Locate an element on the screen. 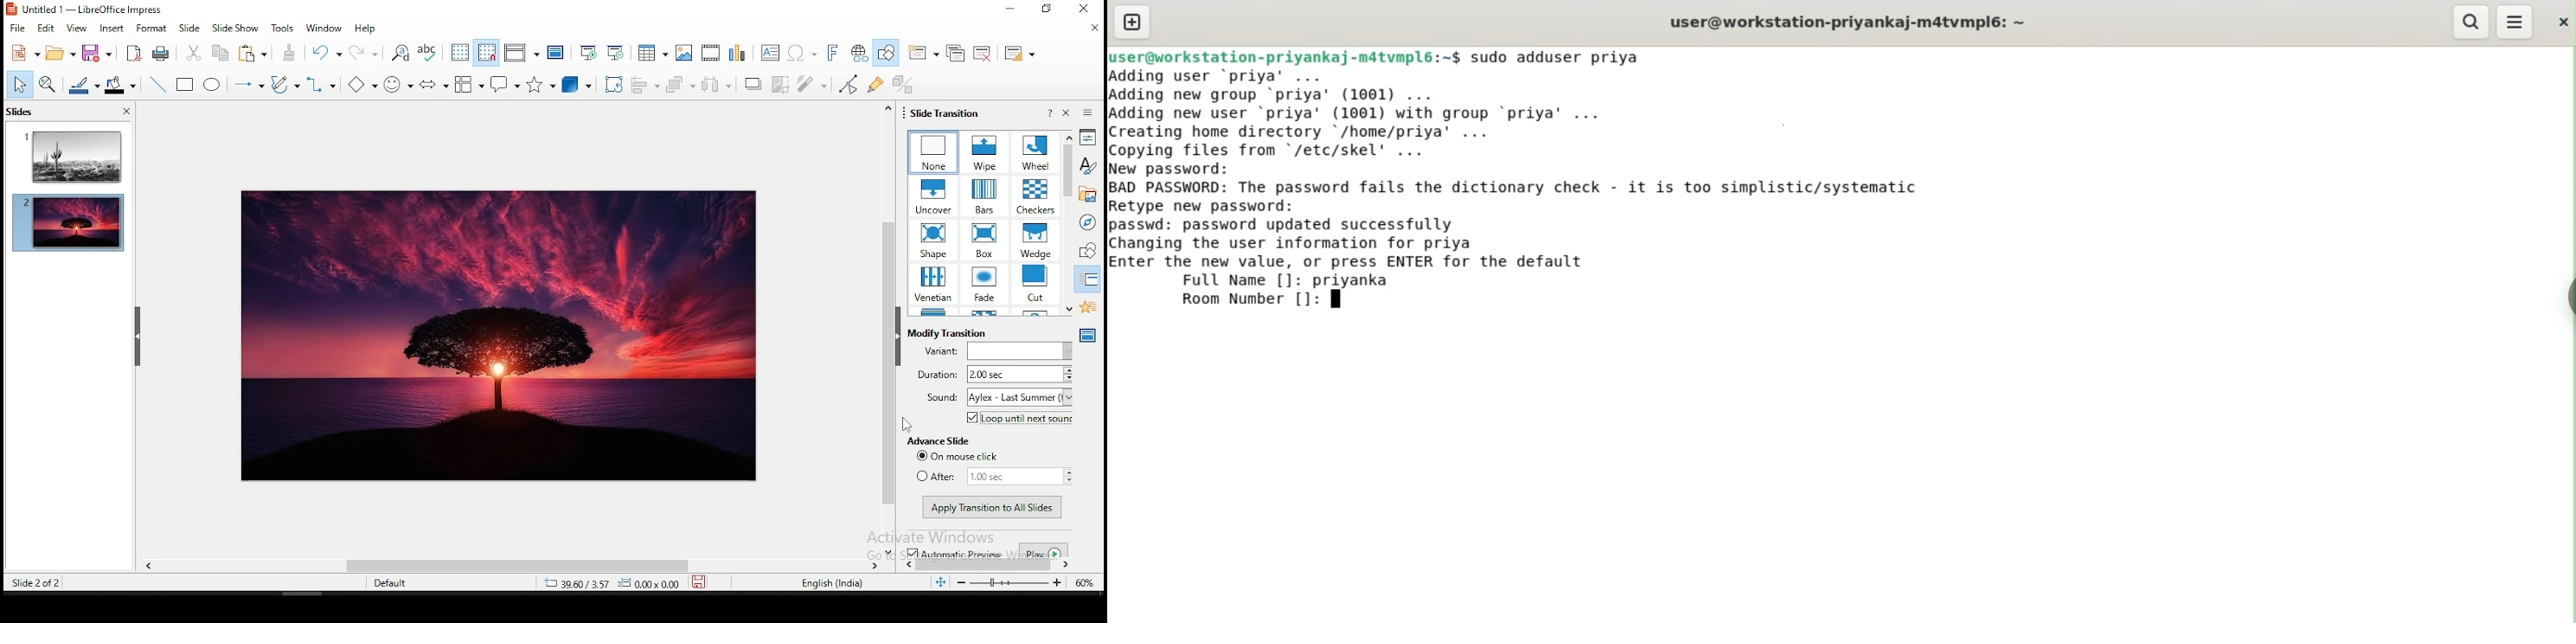 This screenshot has width=2576, height=644. fontwork text is located at coordinates (831, 53).